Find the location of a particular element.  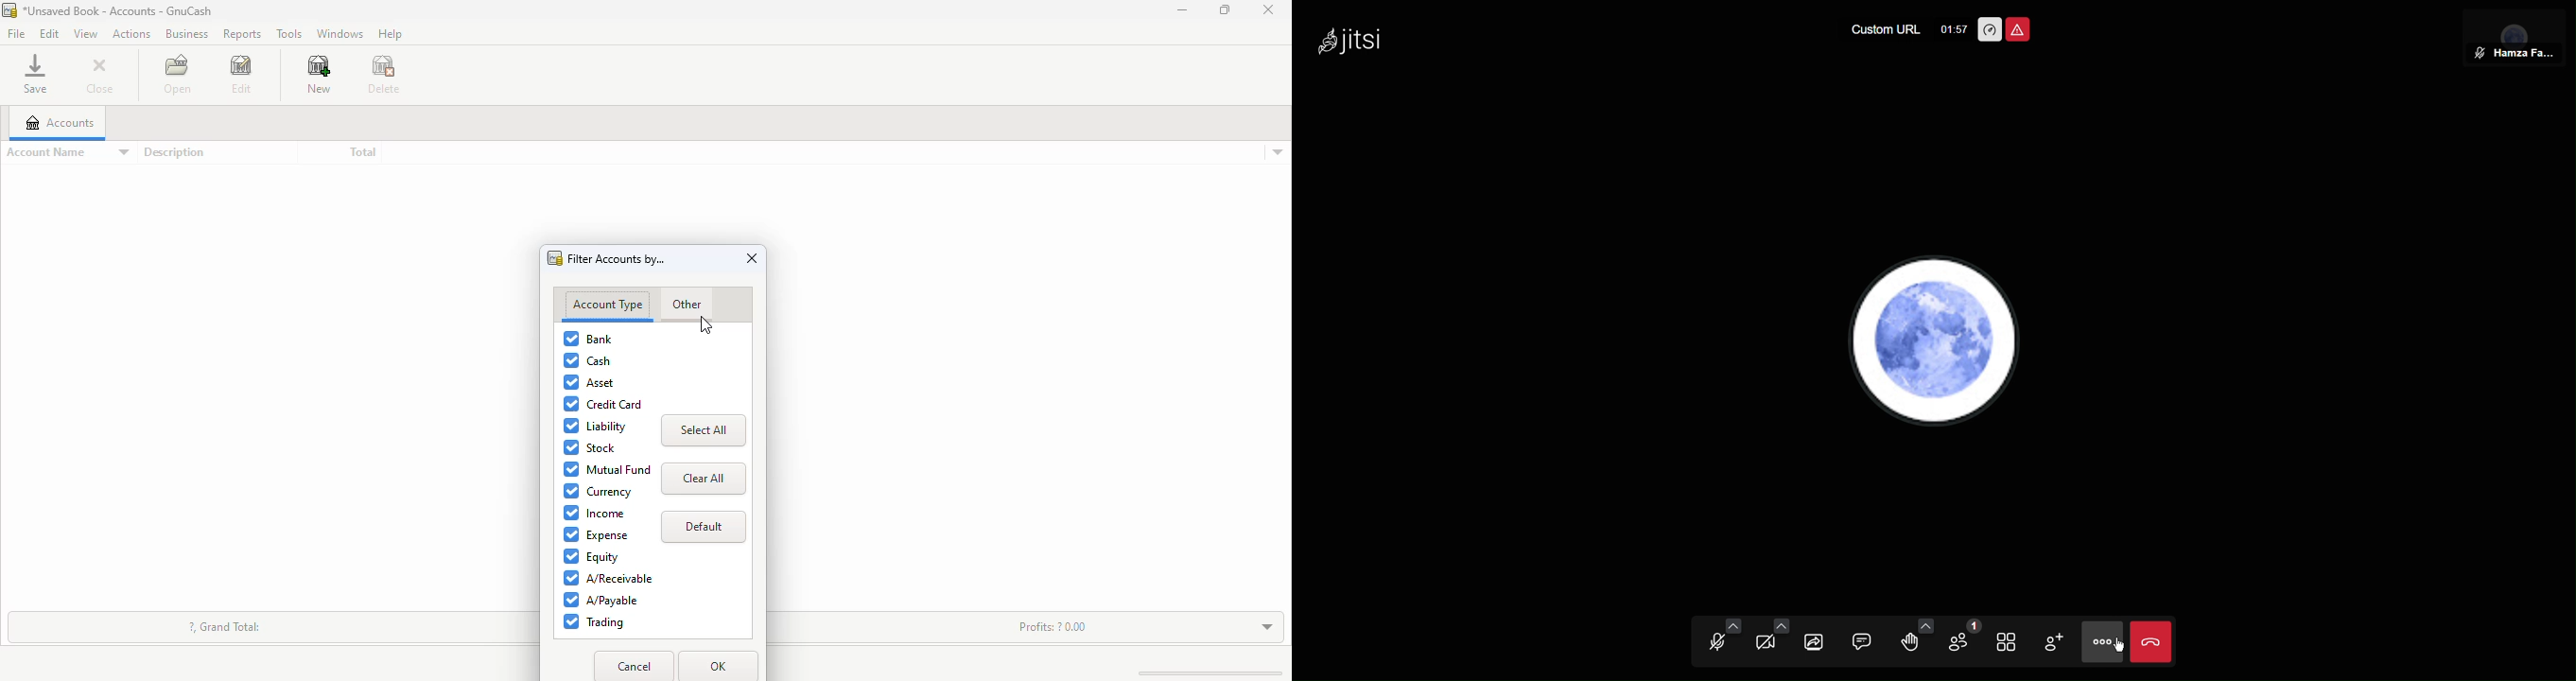

filter accounts by is located at coordinates (617, 259).